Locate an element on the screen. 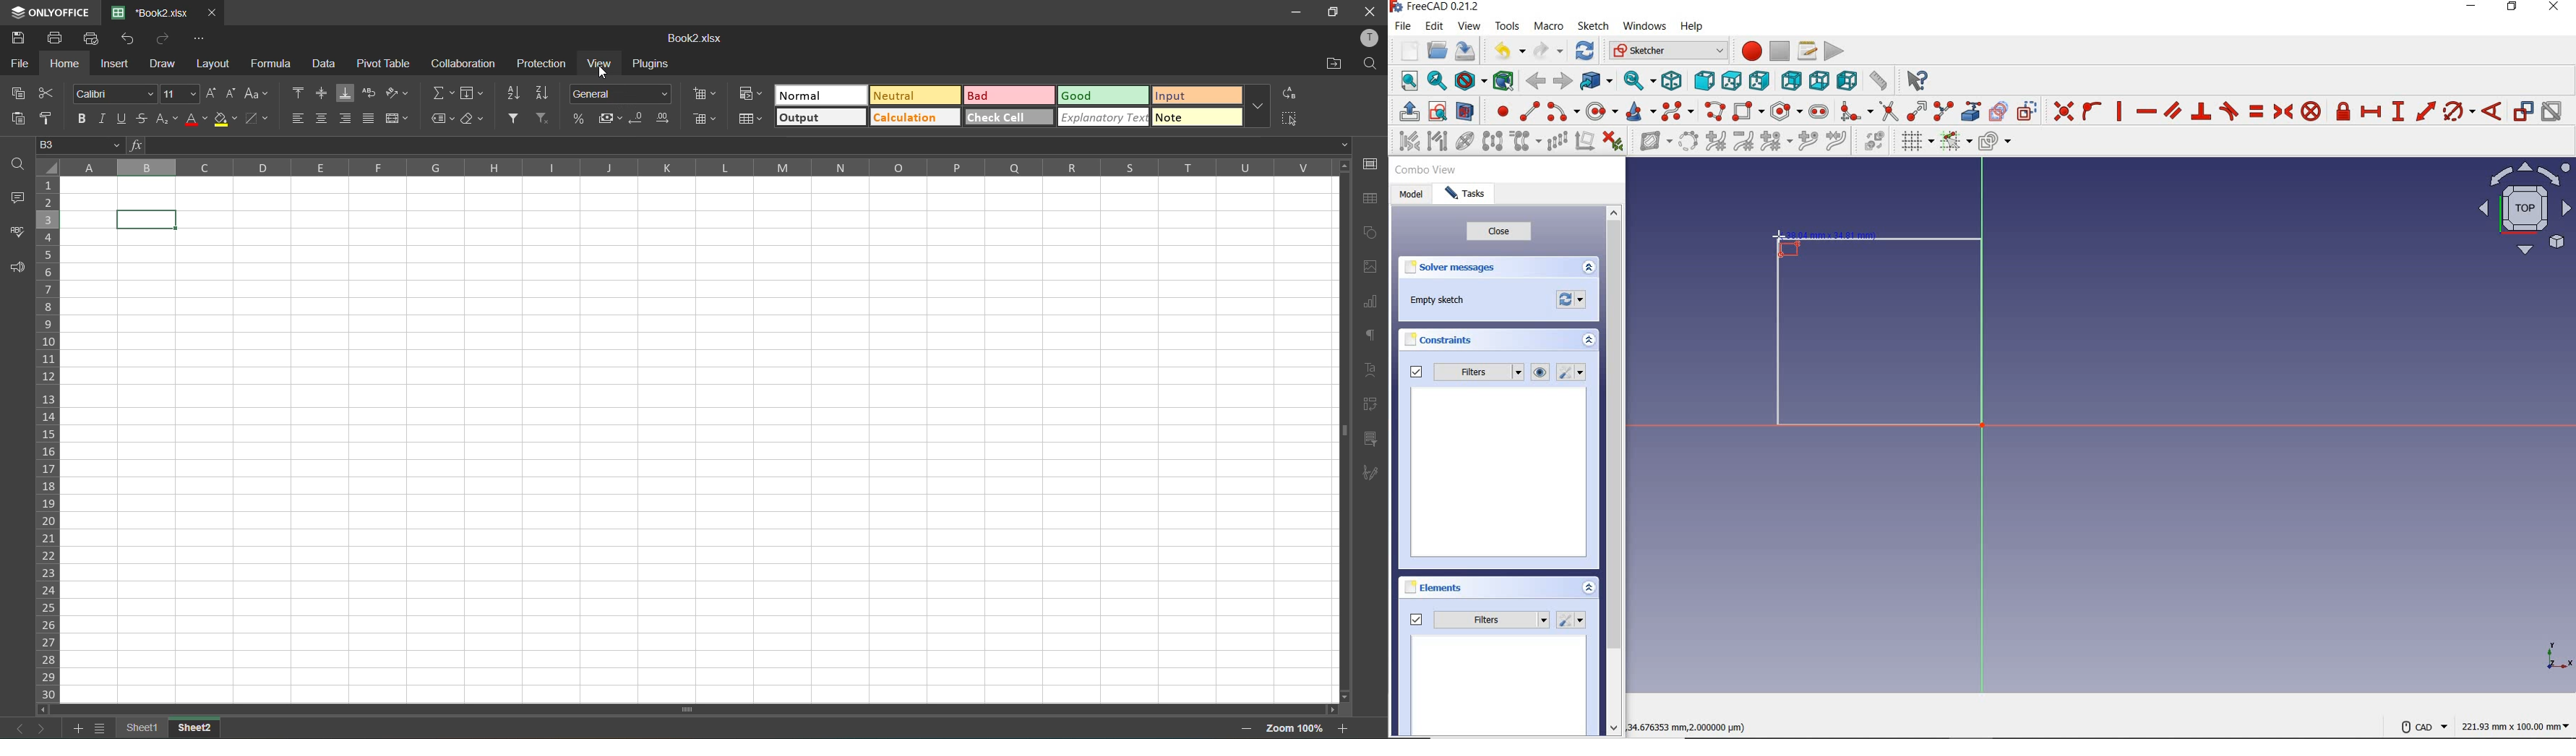 The image size is (2576, 756). orientation is located at coordinates (397, 94).